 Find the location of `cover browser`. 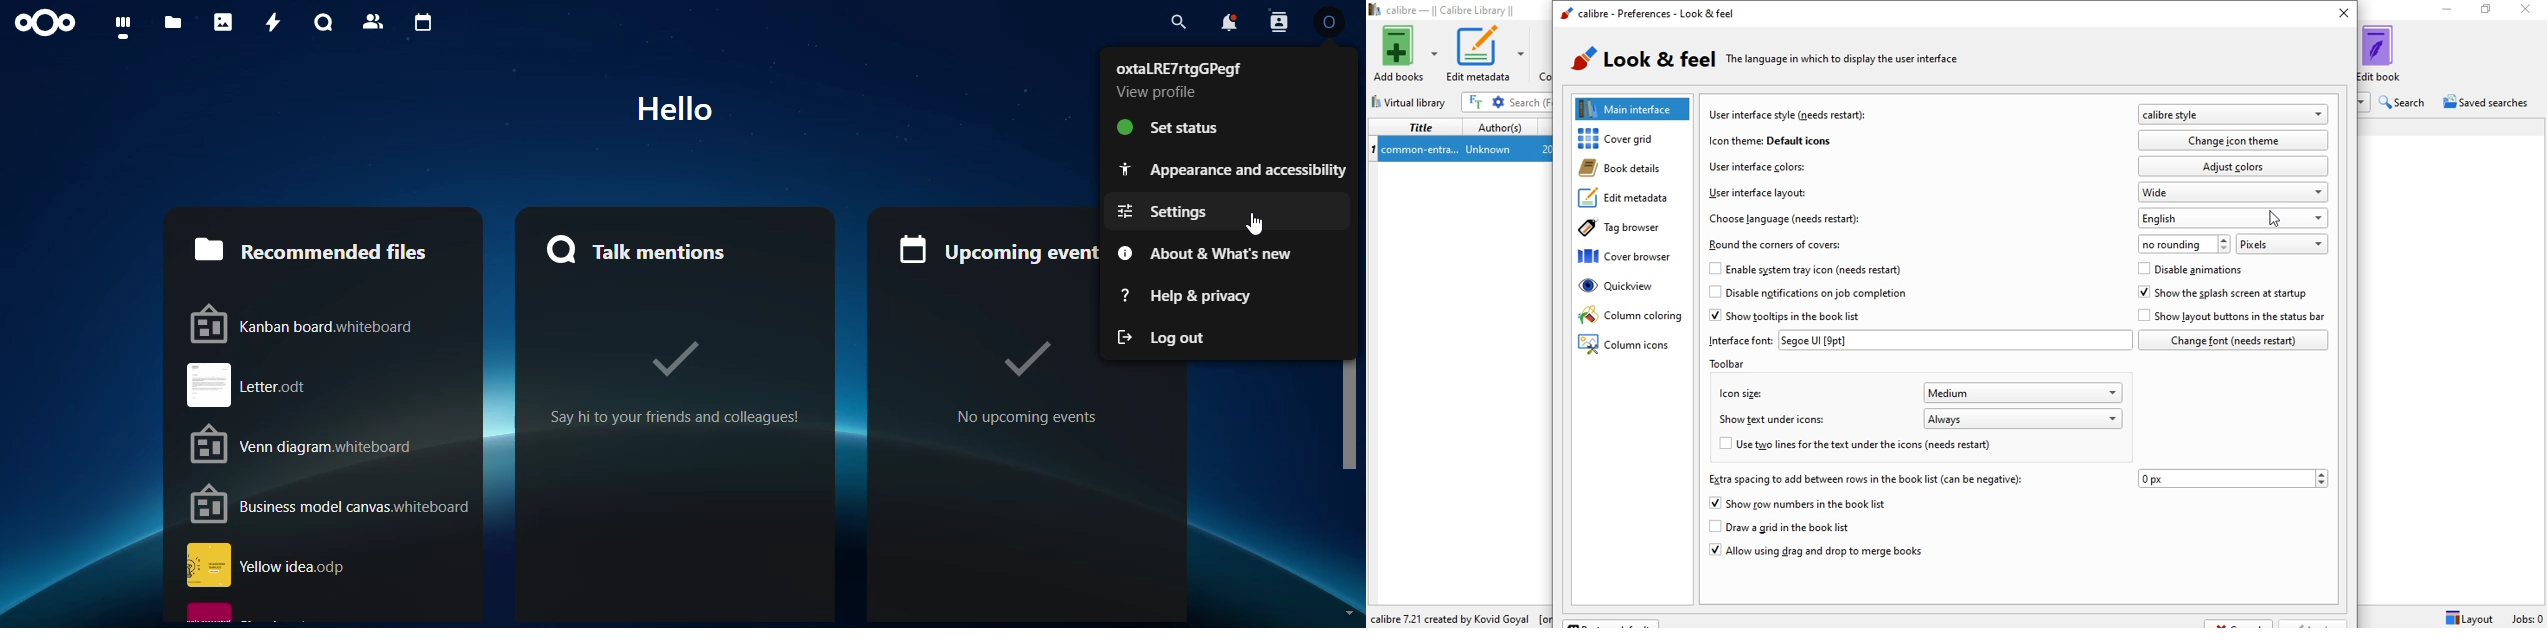

cover browser is located at coordinates (1633, 259).